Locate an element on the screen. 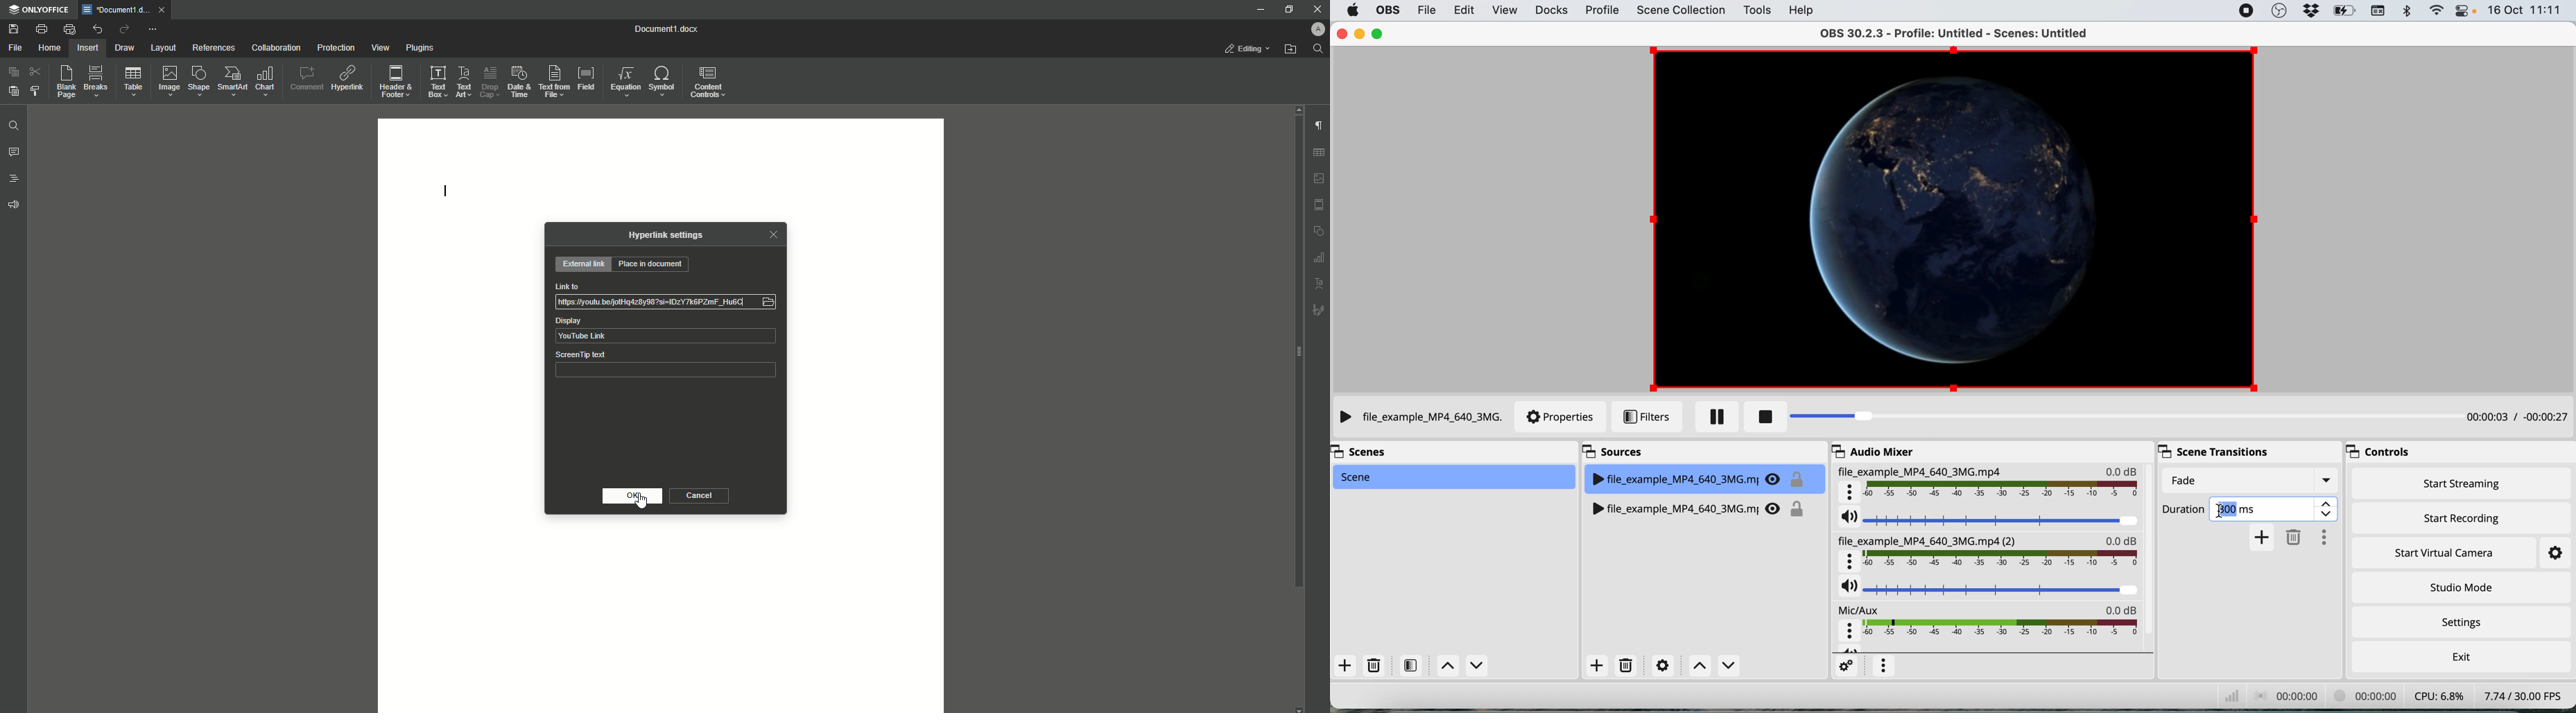 The image size is (2576, 728). Signature settings is located at coordinates (1320, 309).